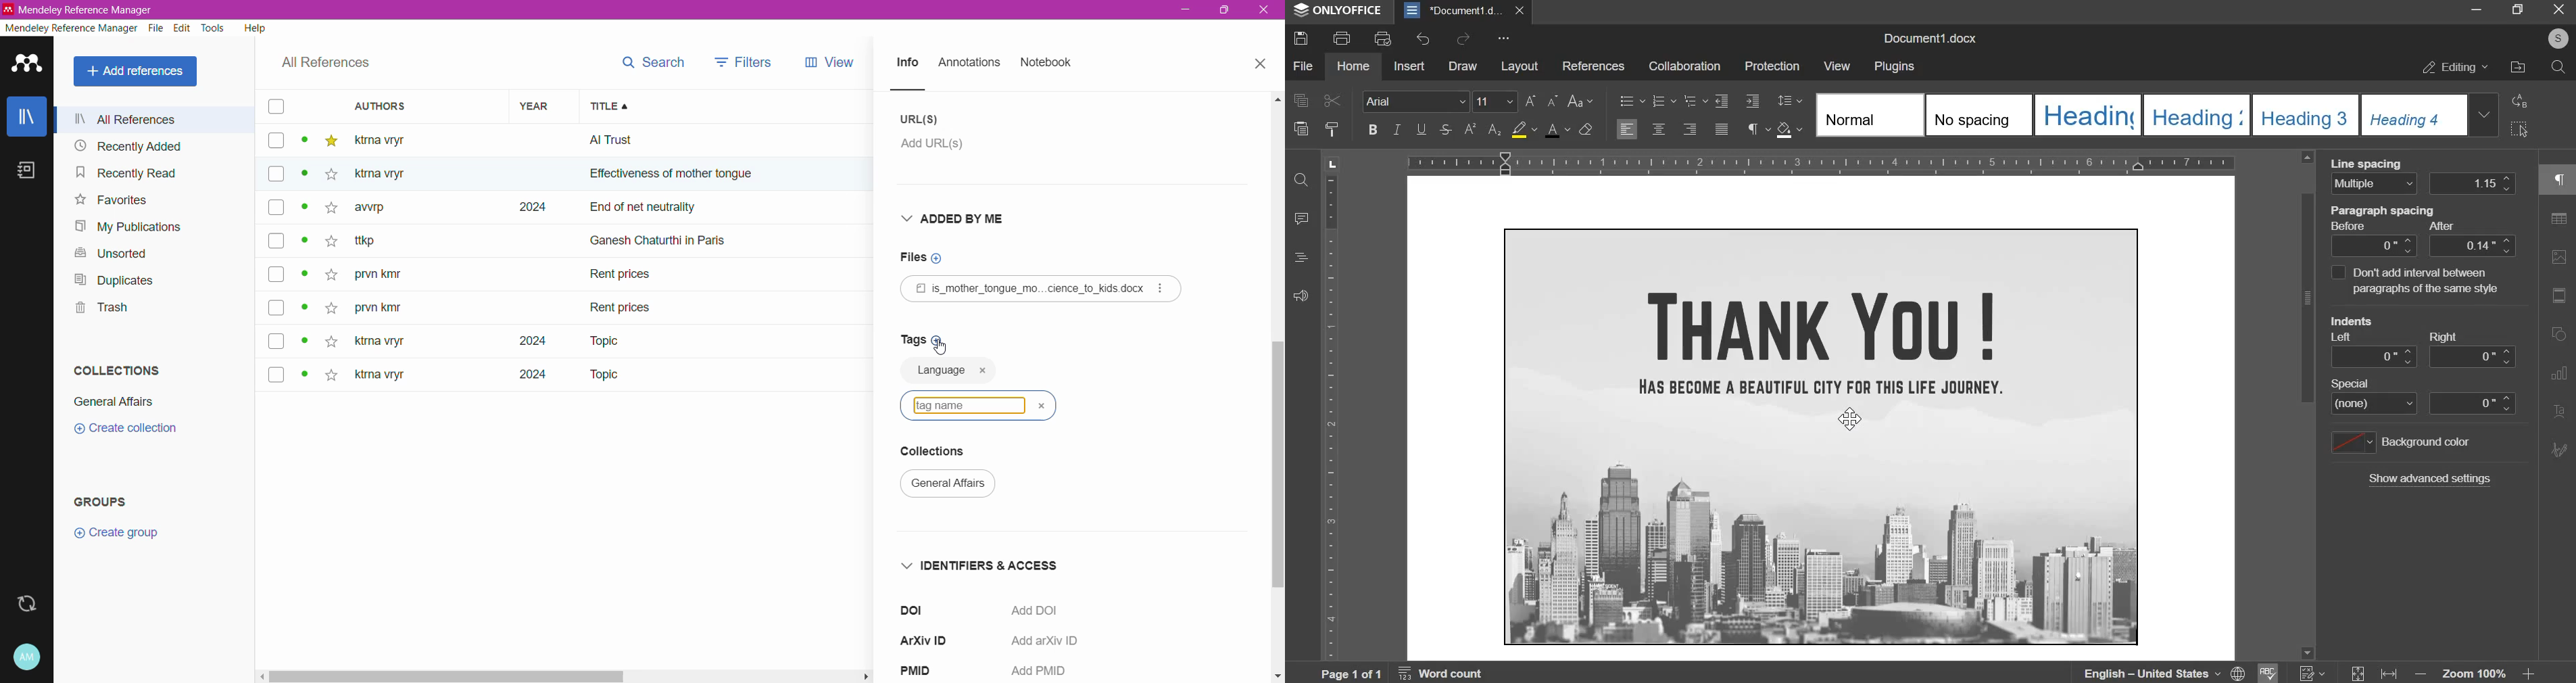 Image resolution: width=2576 pixels, height=700 pixels. What do you see at coordinates (1463, 65) in the screenshot?
I see `draw` at bounding box center [1463, 65].